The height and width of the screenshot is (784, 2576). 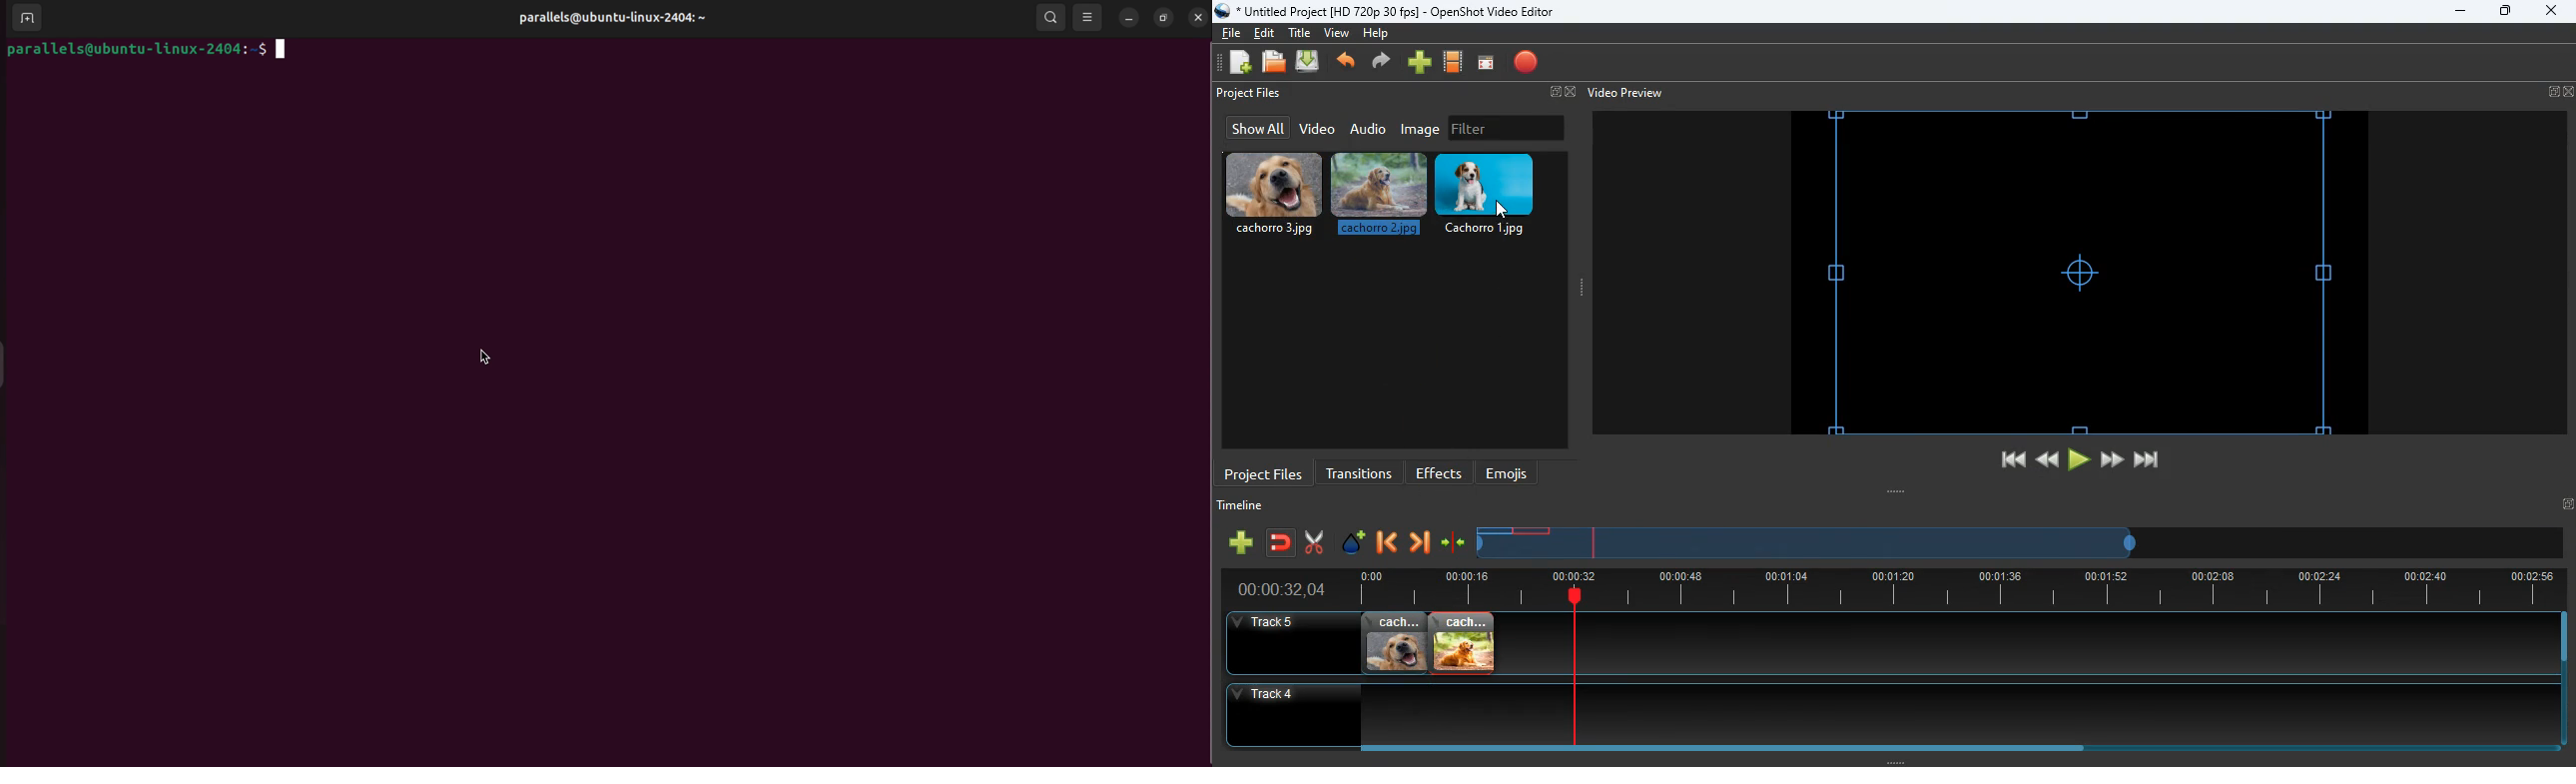 I want to click on Horizontal slide bar, so click(x=1946, y=748).